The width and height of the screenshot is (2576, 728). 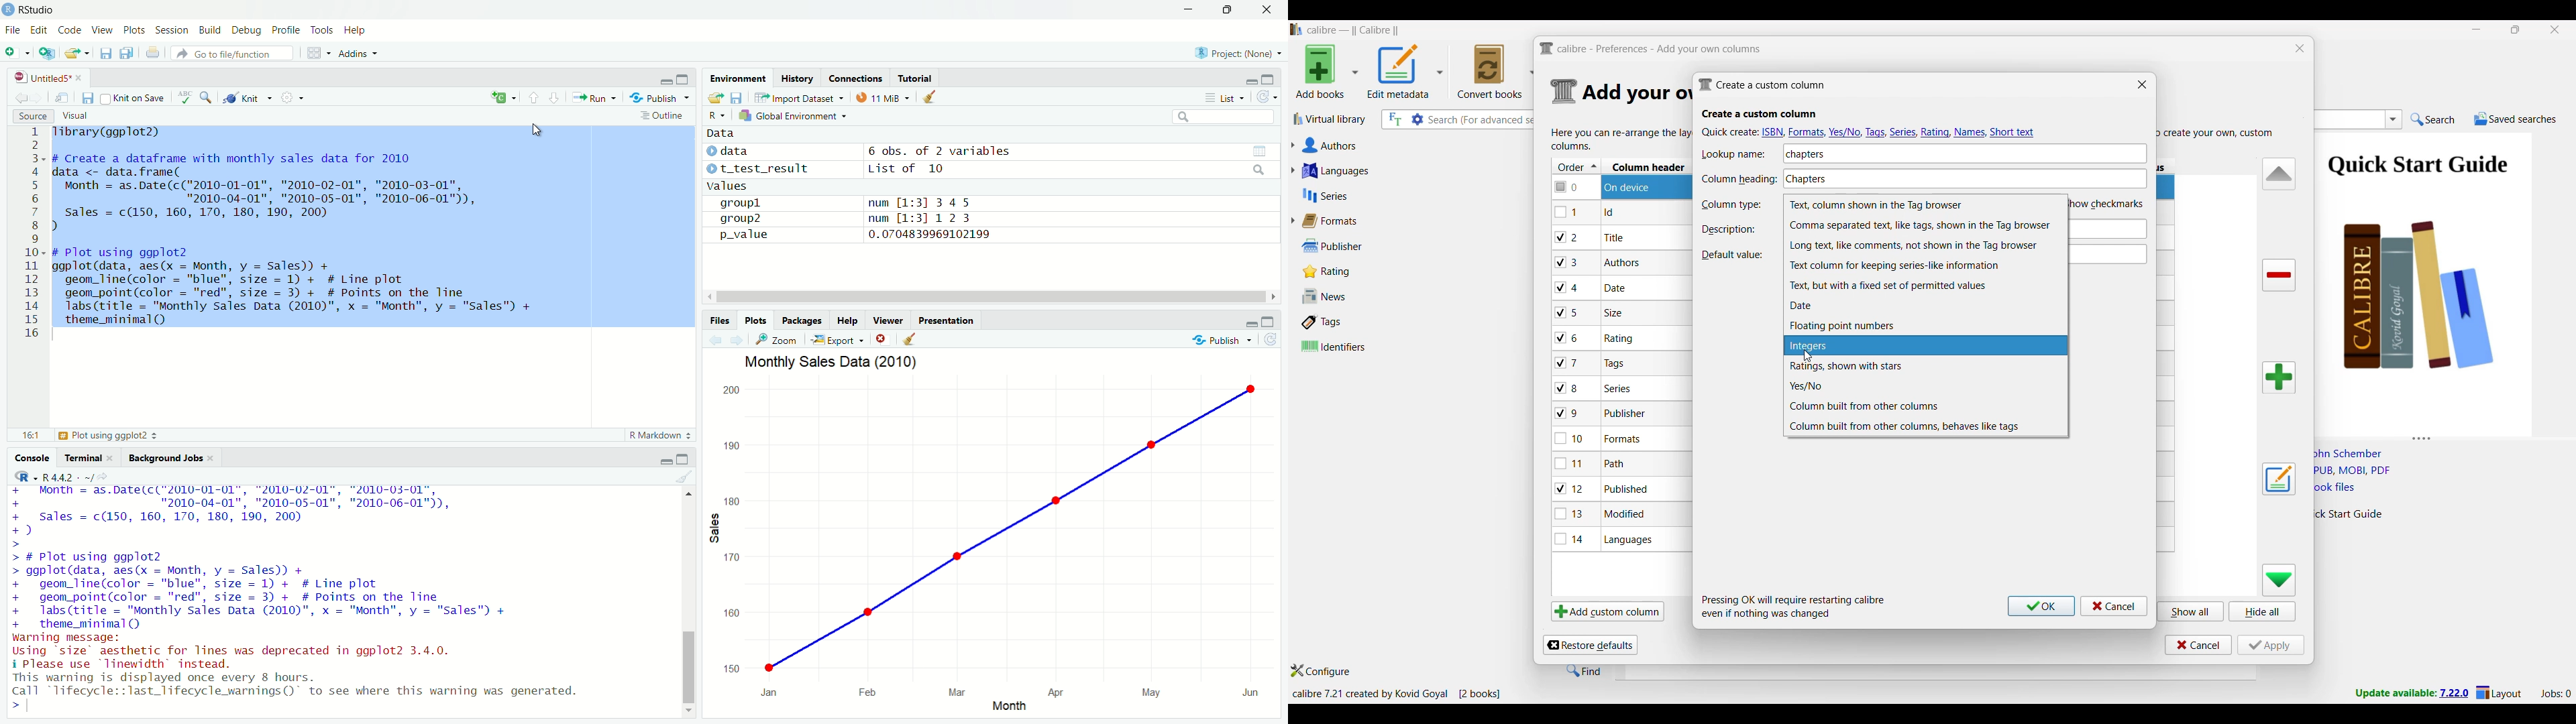 I want to click on publish, so click(x=1224, y=341).